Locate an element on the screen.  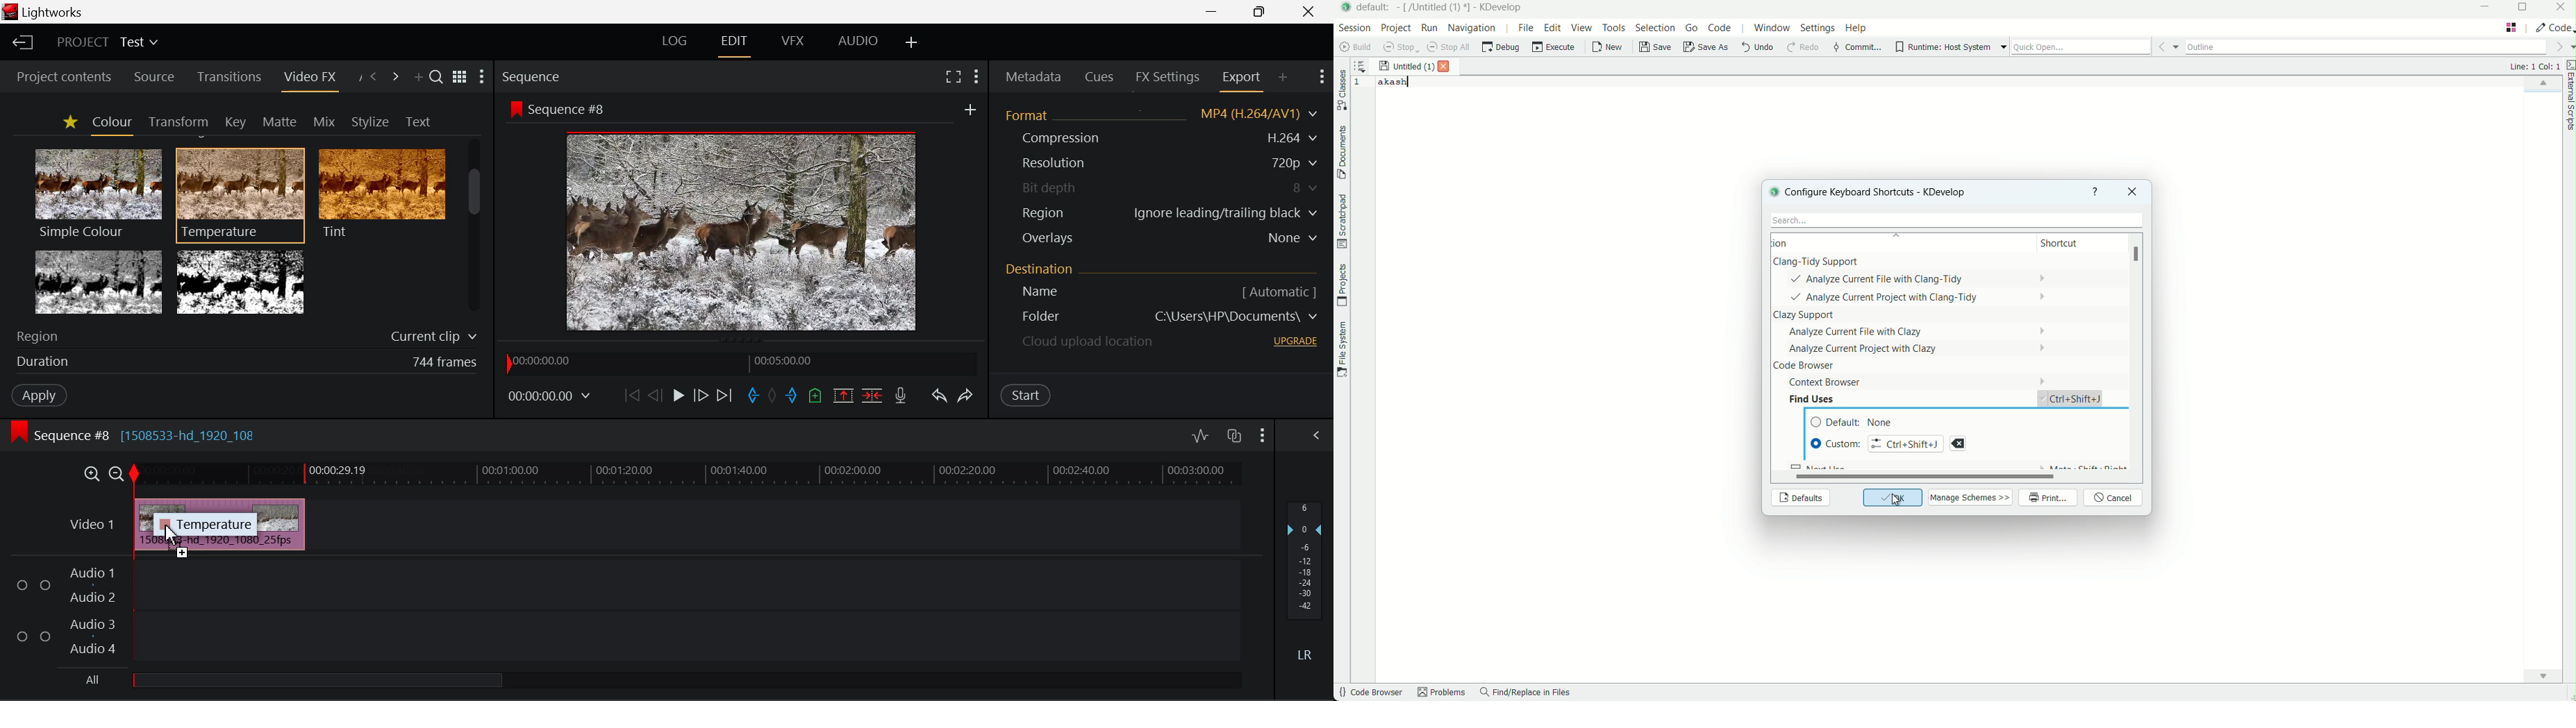
Ignore leading/trailing black  is located at coordinates (1224, 213).